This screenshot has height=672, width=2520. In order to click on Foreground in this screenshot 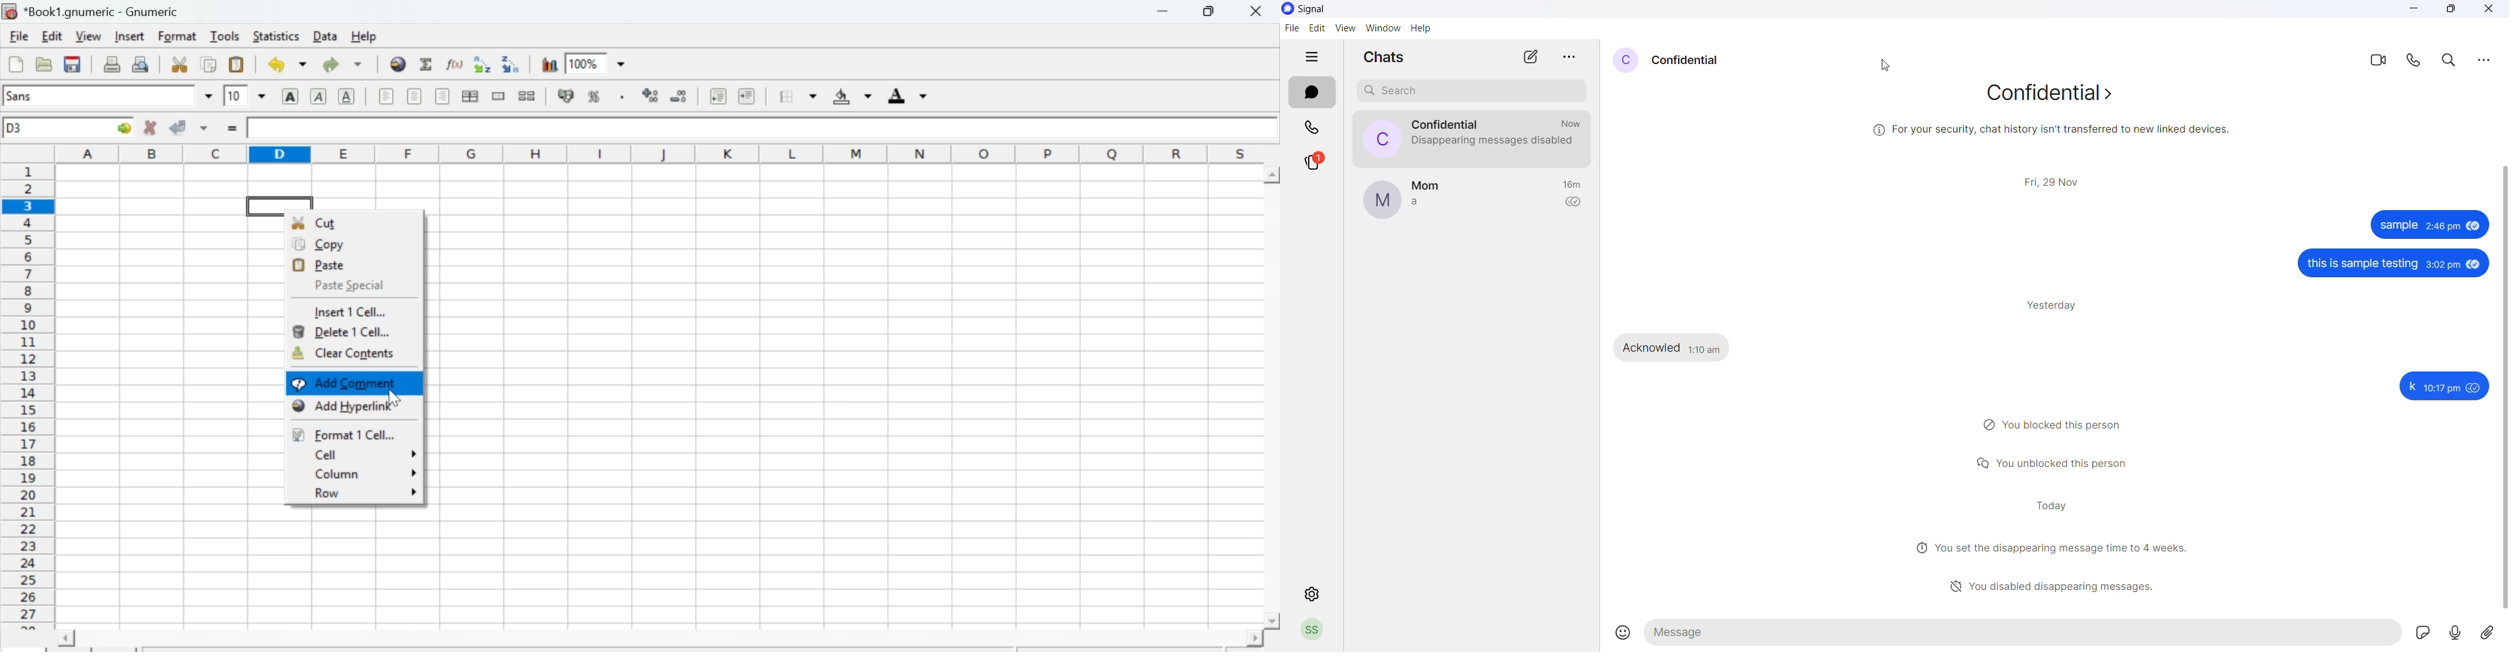, I will do `click(908, 97)`.